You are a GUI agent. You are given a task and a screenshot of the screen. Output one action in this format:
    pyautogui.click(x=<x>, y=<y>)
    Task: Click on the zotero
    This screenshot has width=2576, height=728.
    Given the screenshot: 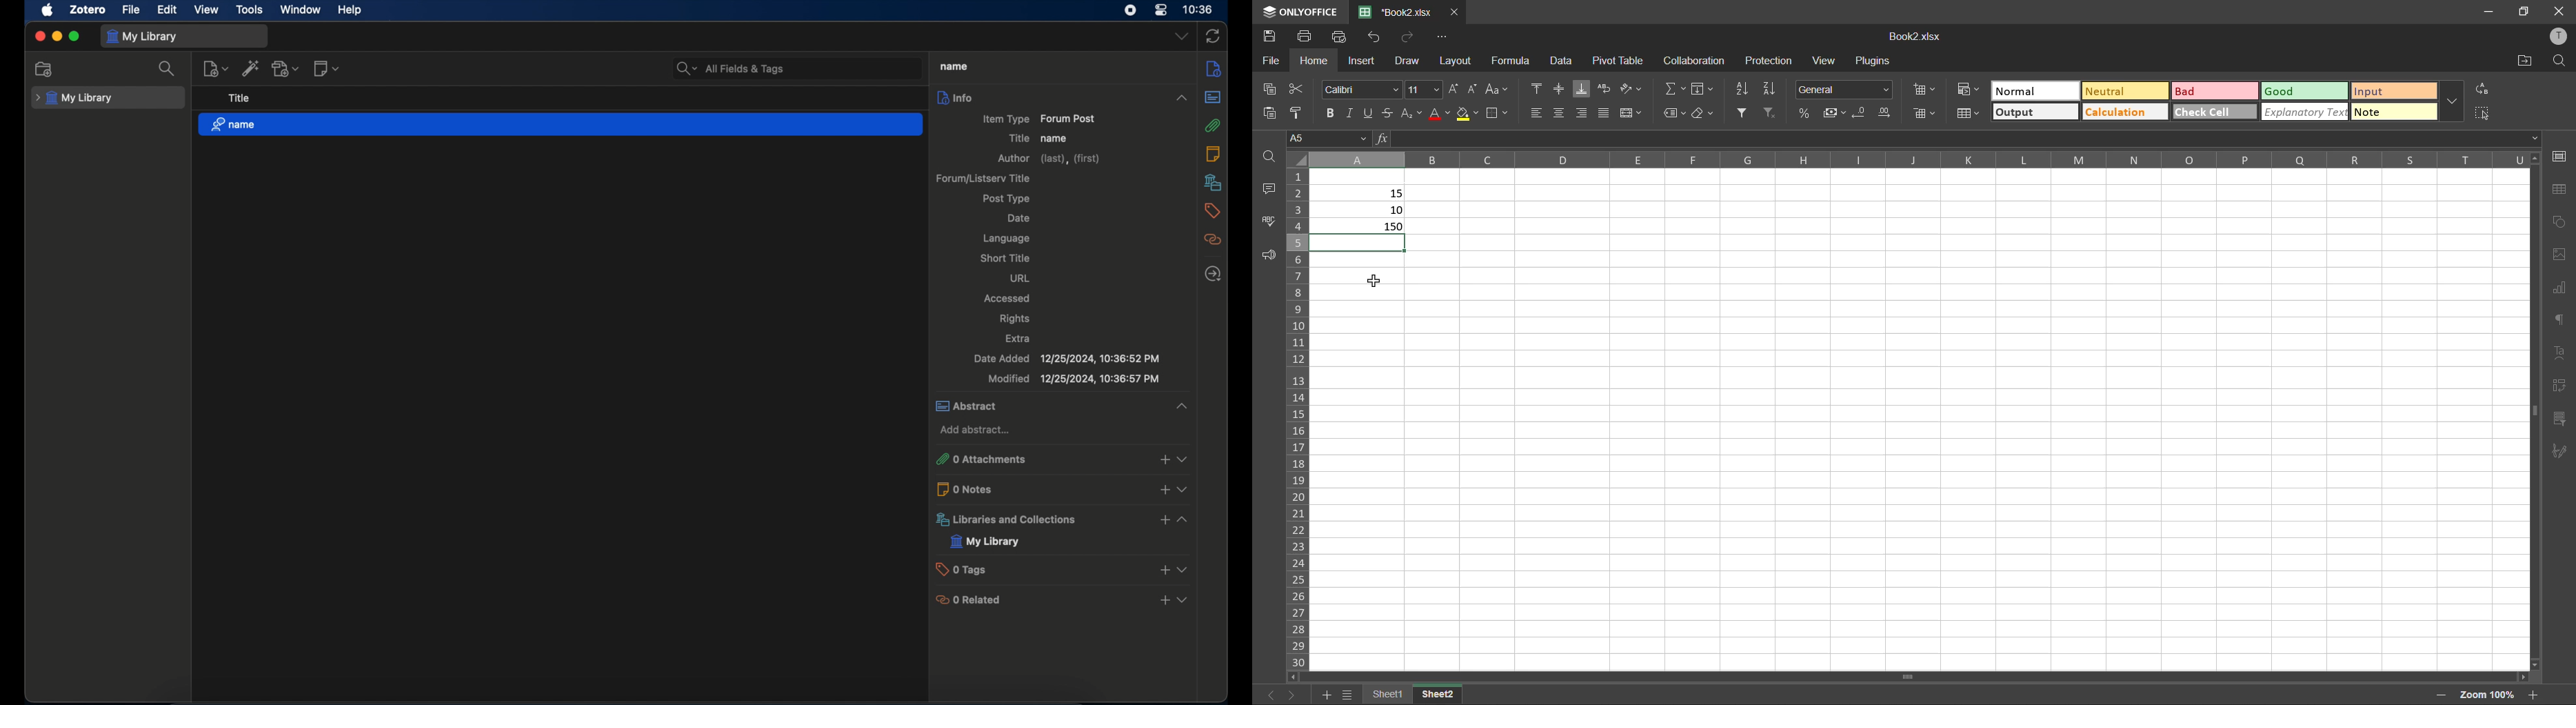 What is the action you would take?
    pyautogui.click(x=87, y=10)
    